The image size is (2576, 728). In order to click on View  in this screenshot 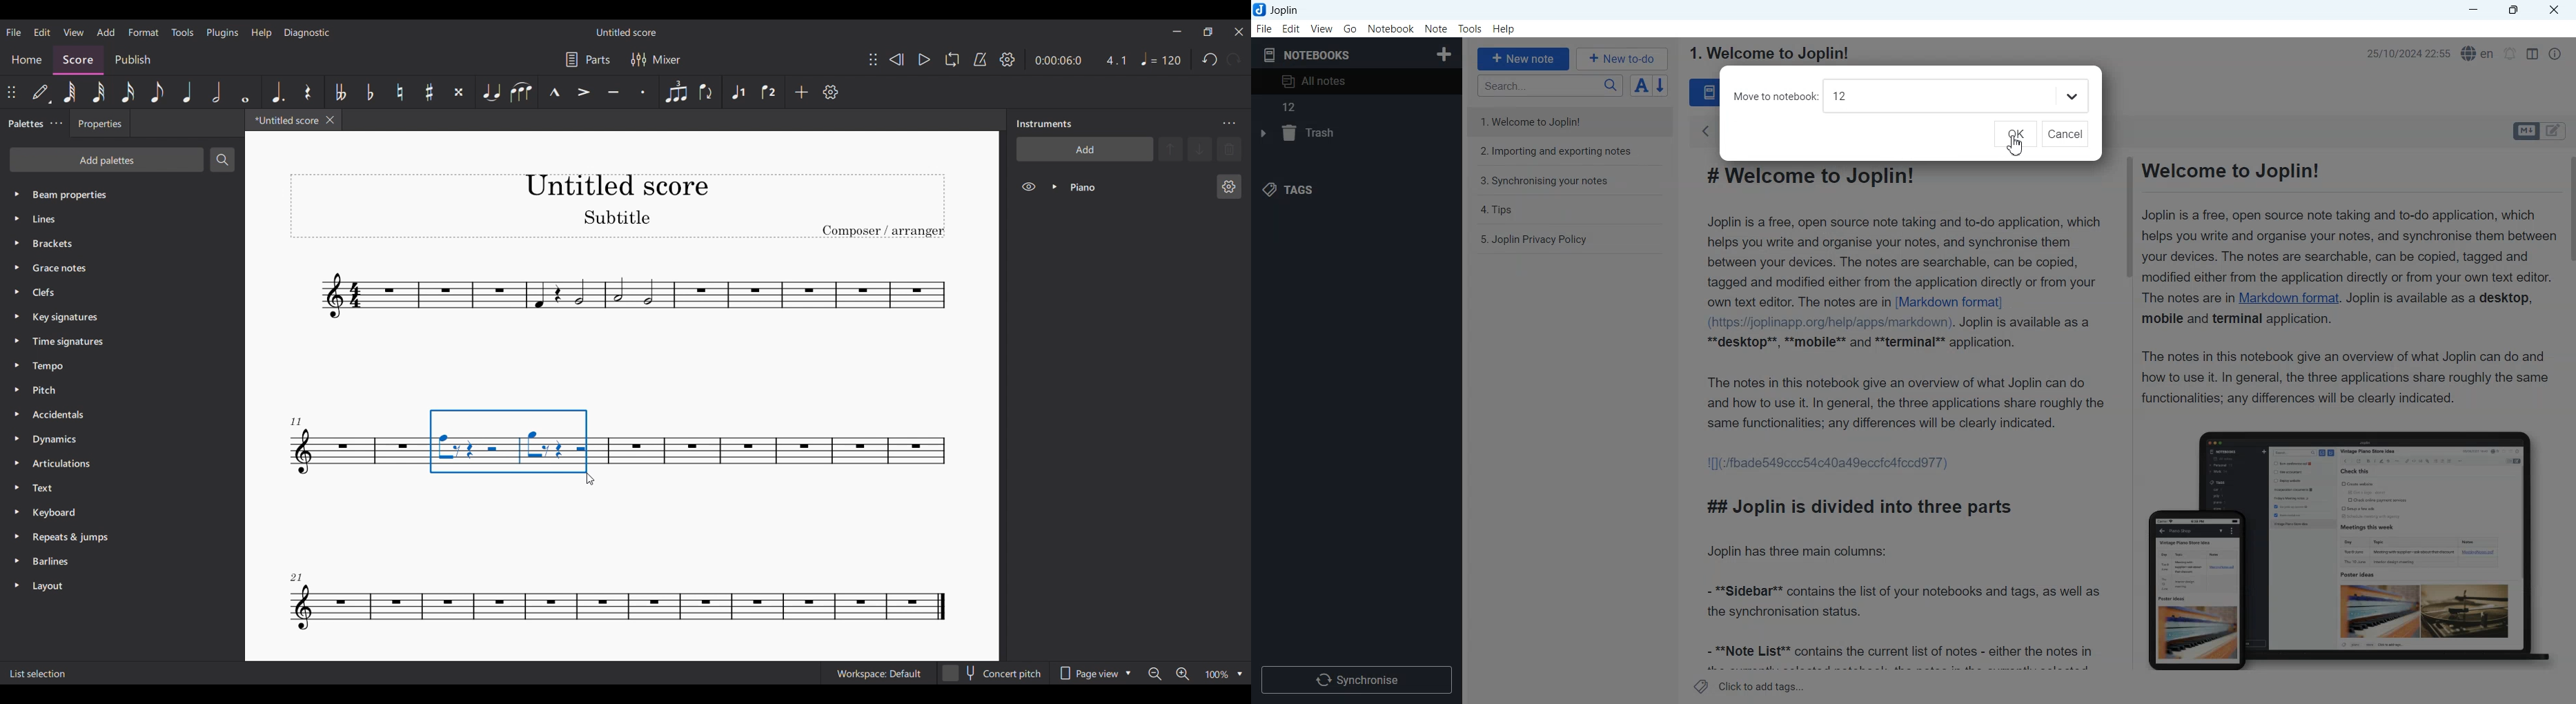, I will do `click(1321, 28)`.